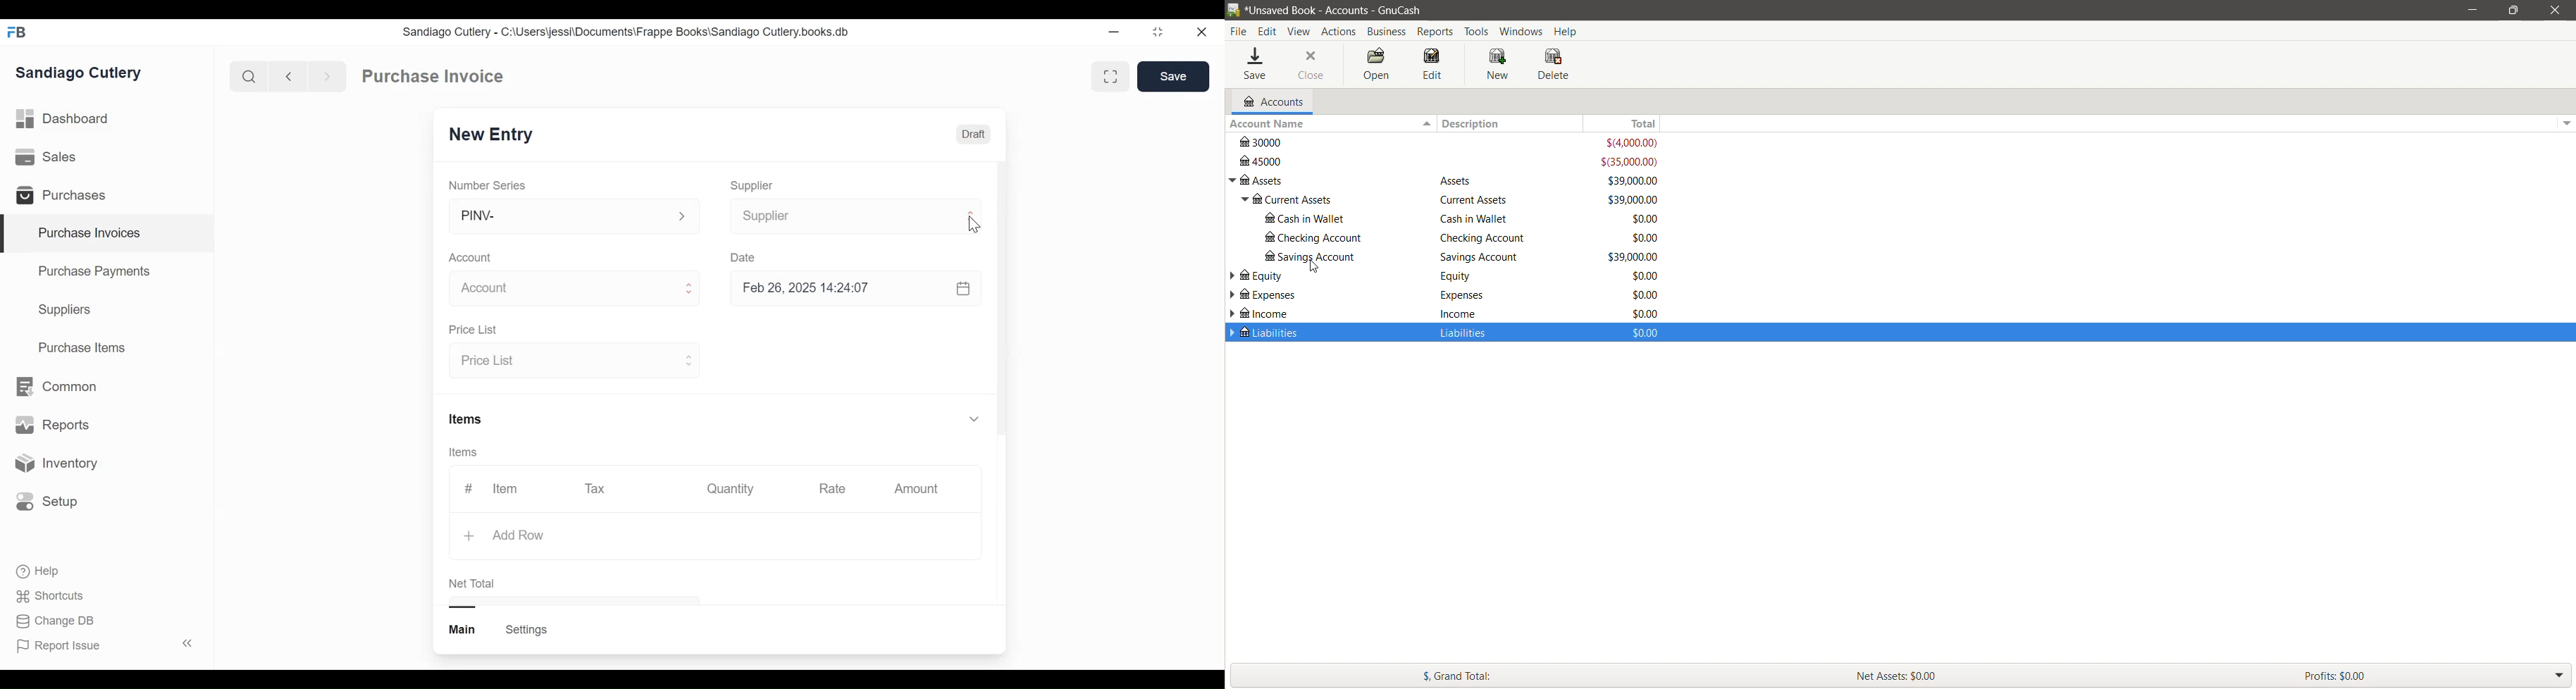 This screenshot has width=2576, height=700. What do you see at coordinates (80, 74) in the screenshot?
I see `Sandiago Cutlery` at bounding box center [80, 74].